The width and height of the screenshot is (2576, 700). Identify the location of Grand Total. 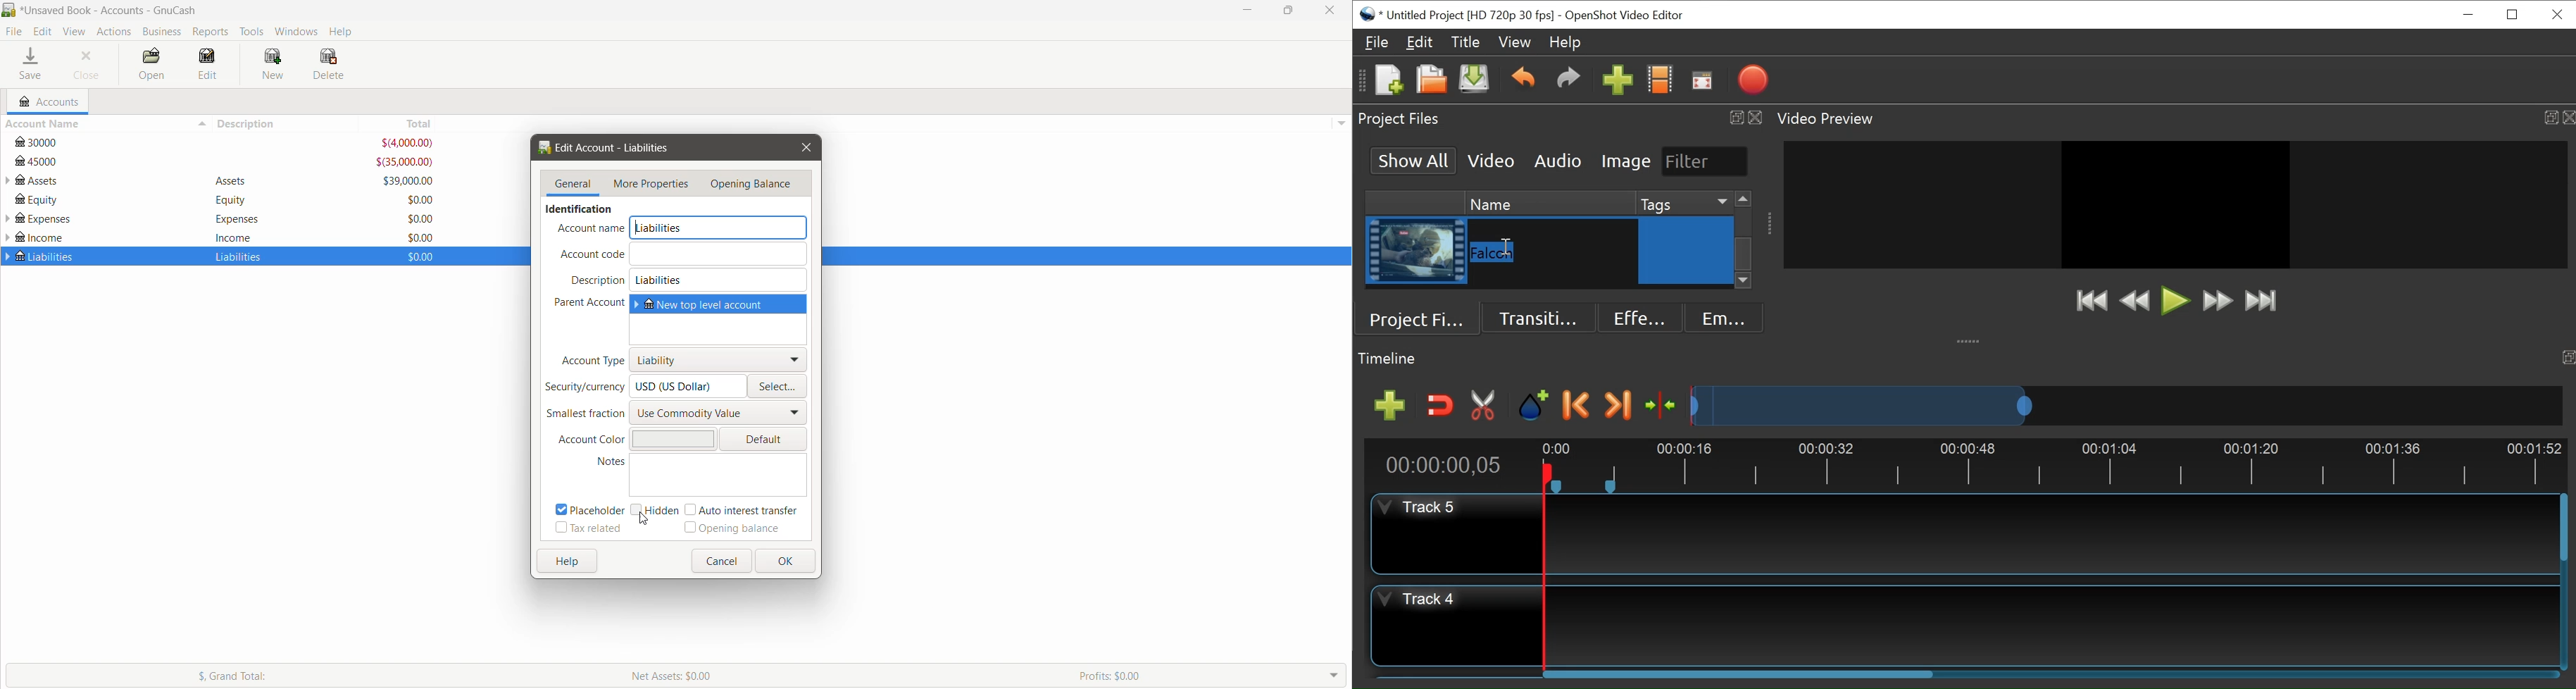
(306, 675).